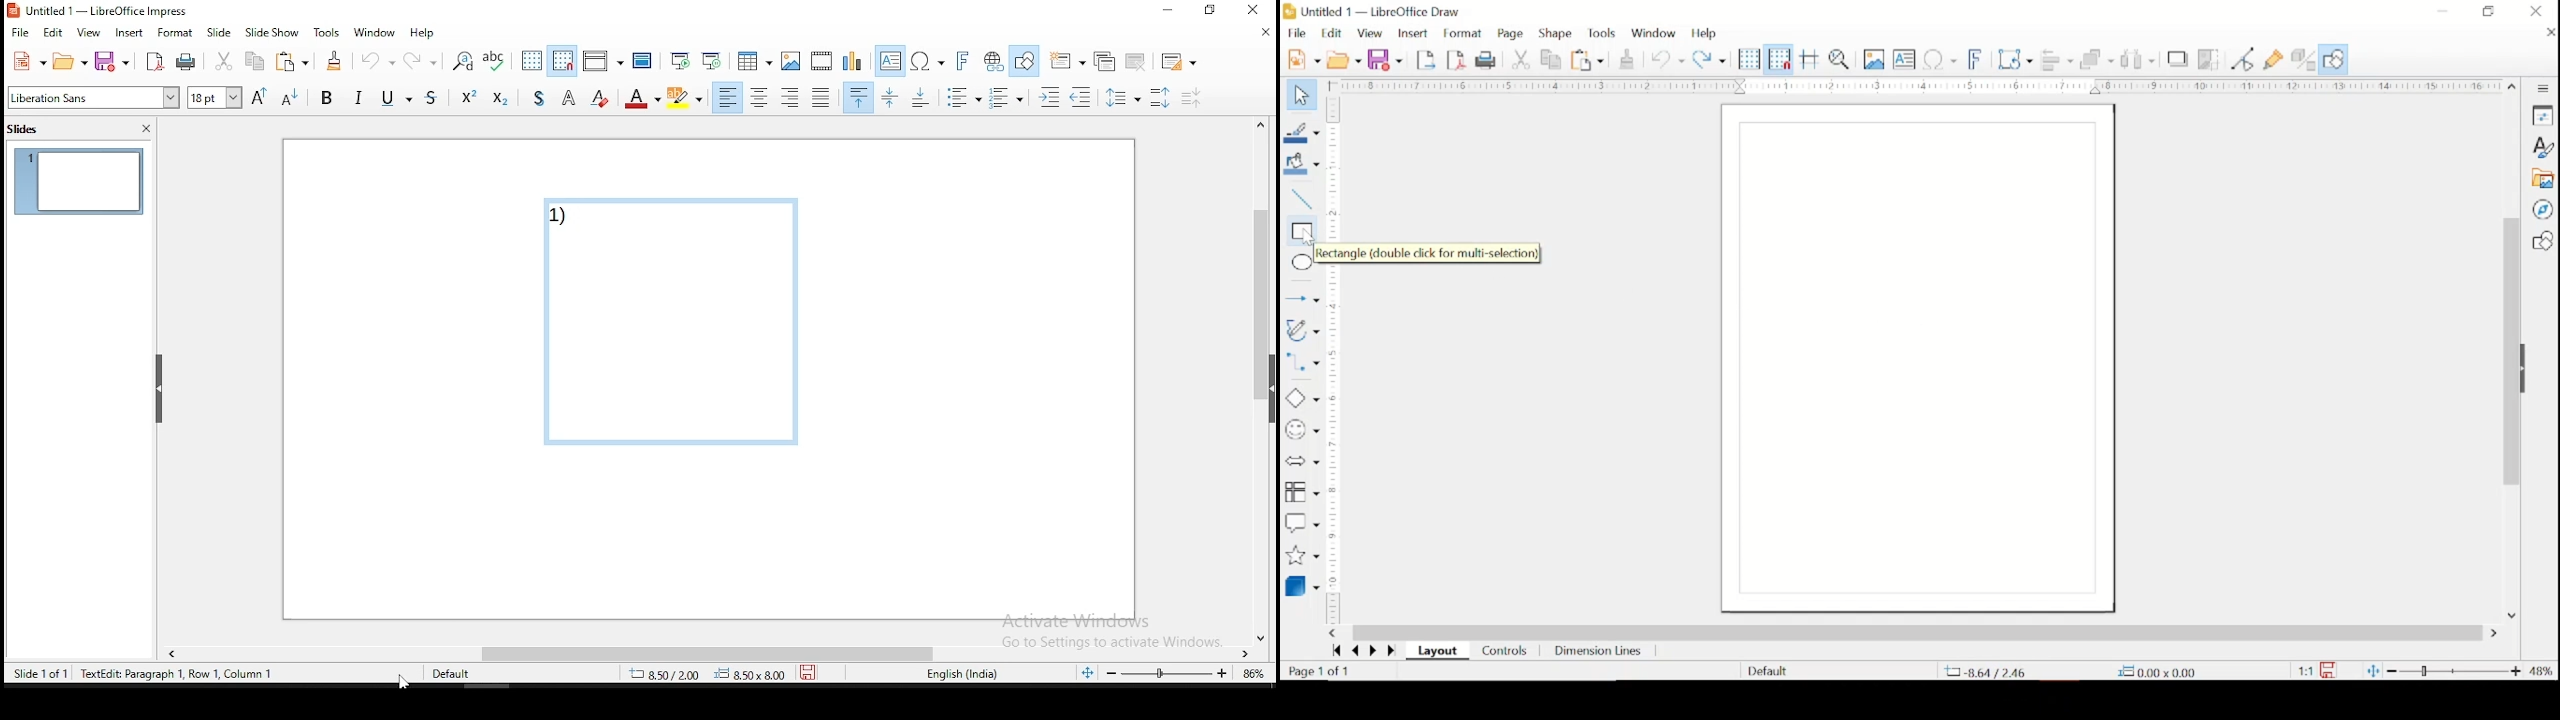  I want to click on 1), so click(673, 326).